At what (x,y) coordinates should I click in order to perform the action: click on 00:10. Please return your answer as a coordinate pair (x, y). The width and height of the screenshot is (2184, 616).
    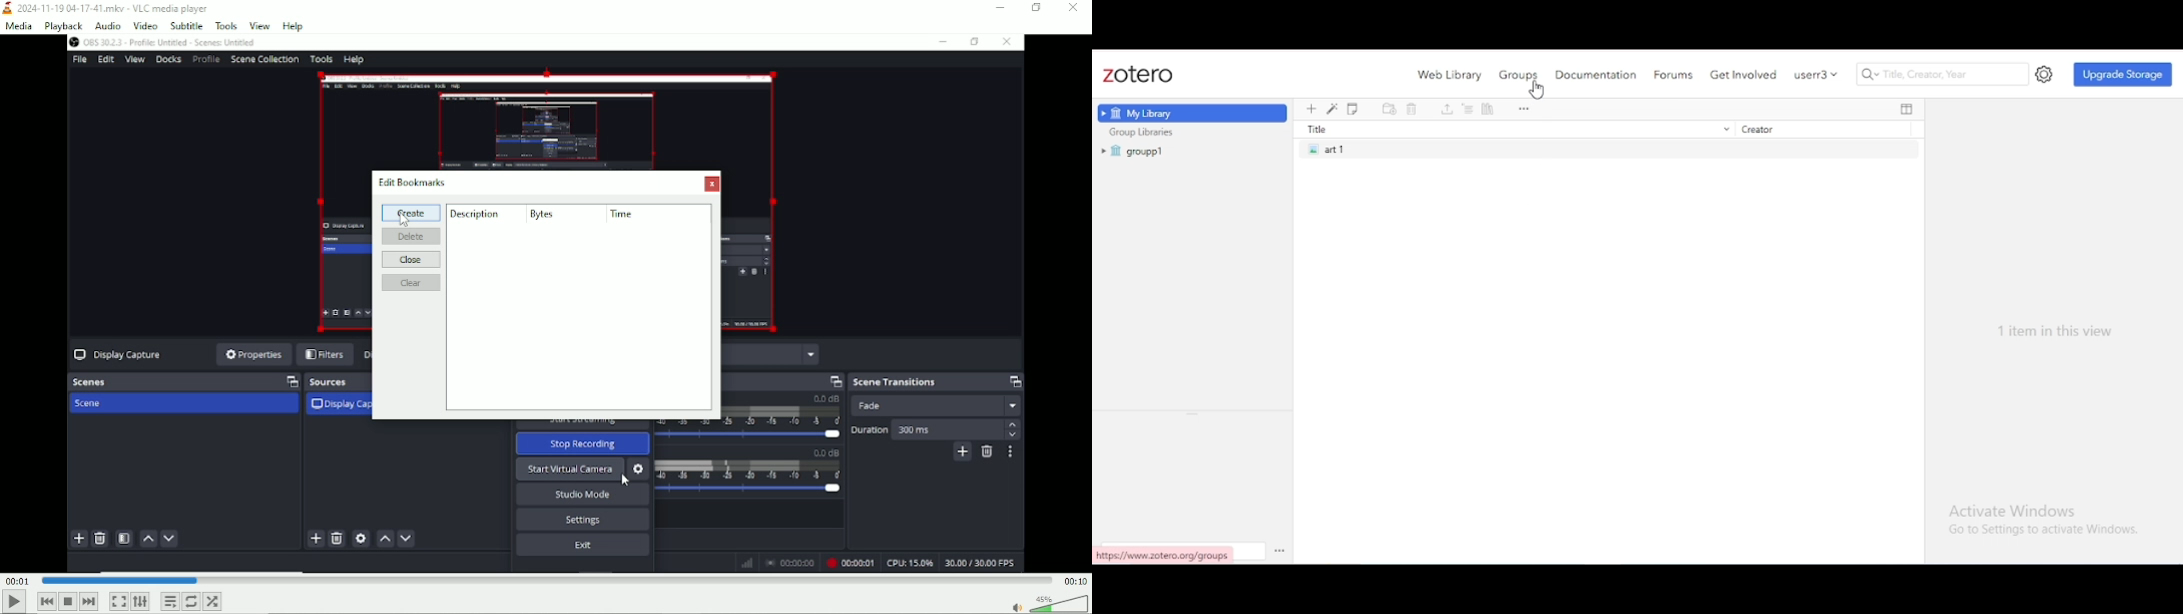
    Looking at the image, I should click on (1076, 580).